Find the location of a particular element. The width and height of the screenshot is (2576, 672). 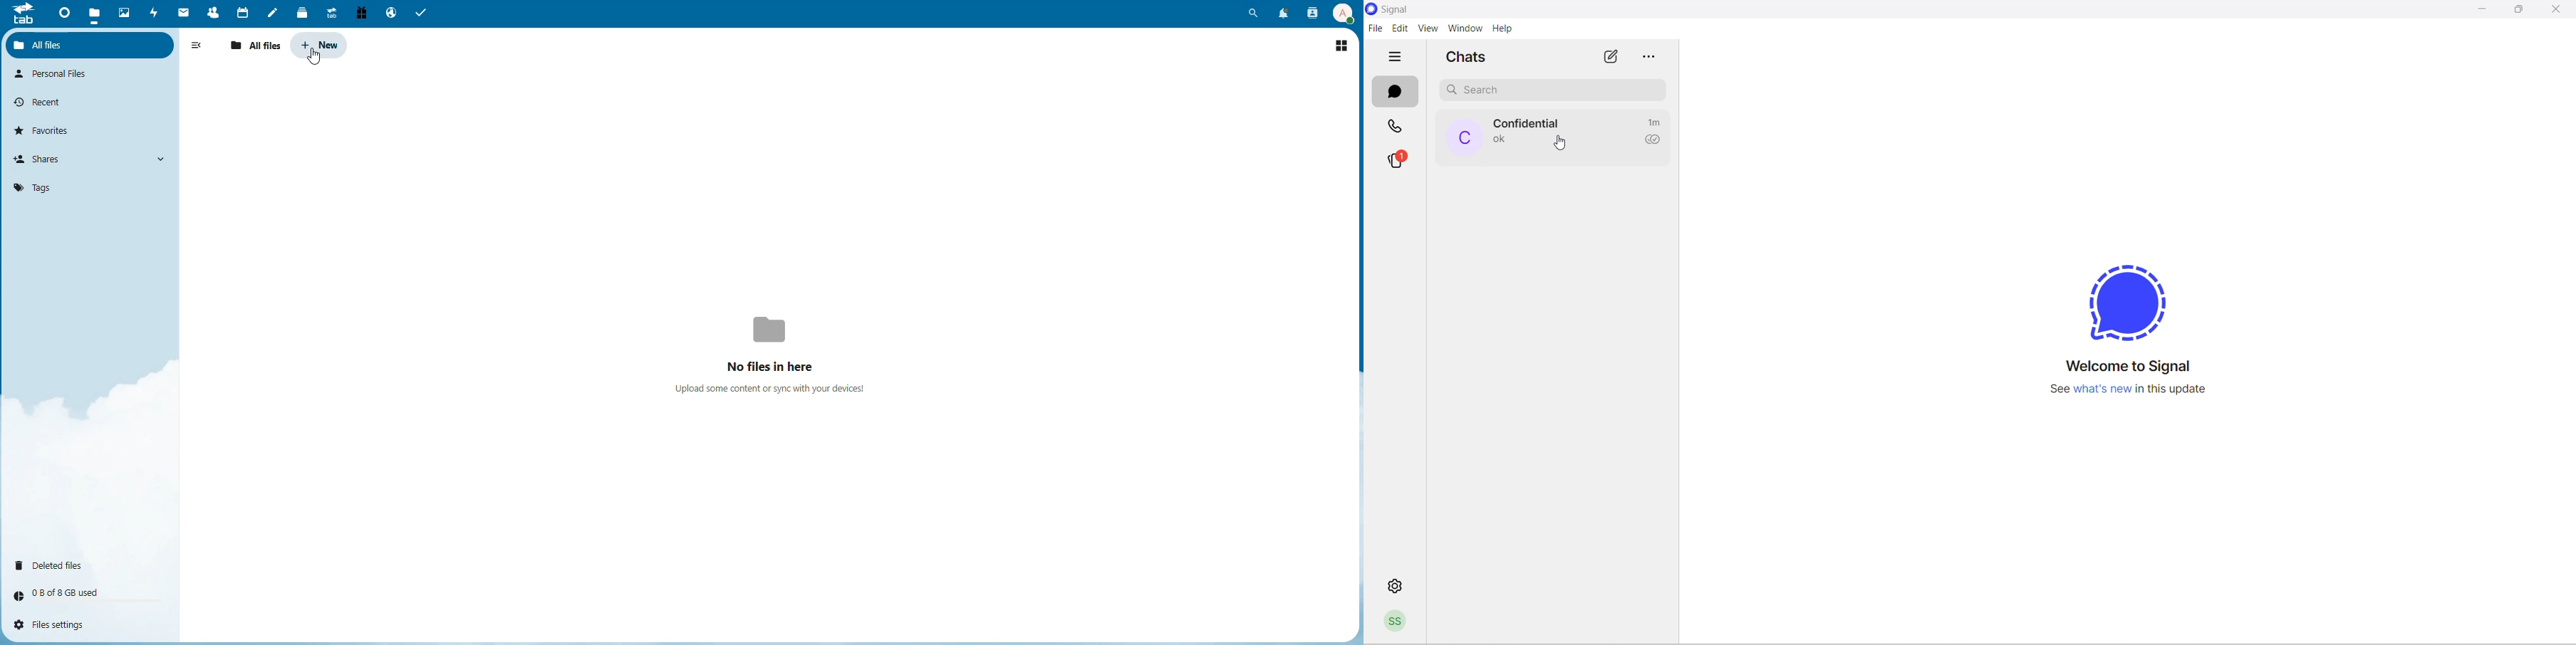

Mail is located at coordinates (184, 14).